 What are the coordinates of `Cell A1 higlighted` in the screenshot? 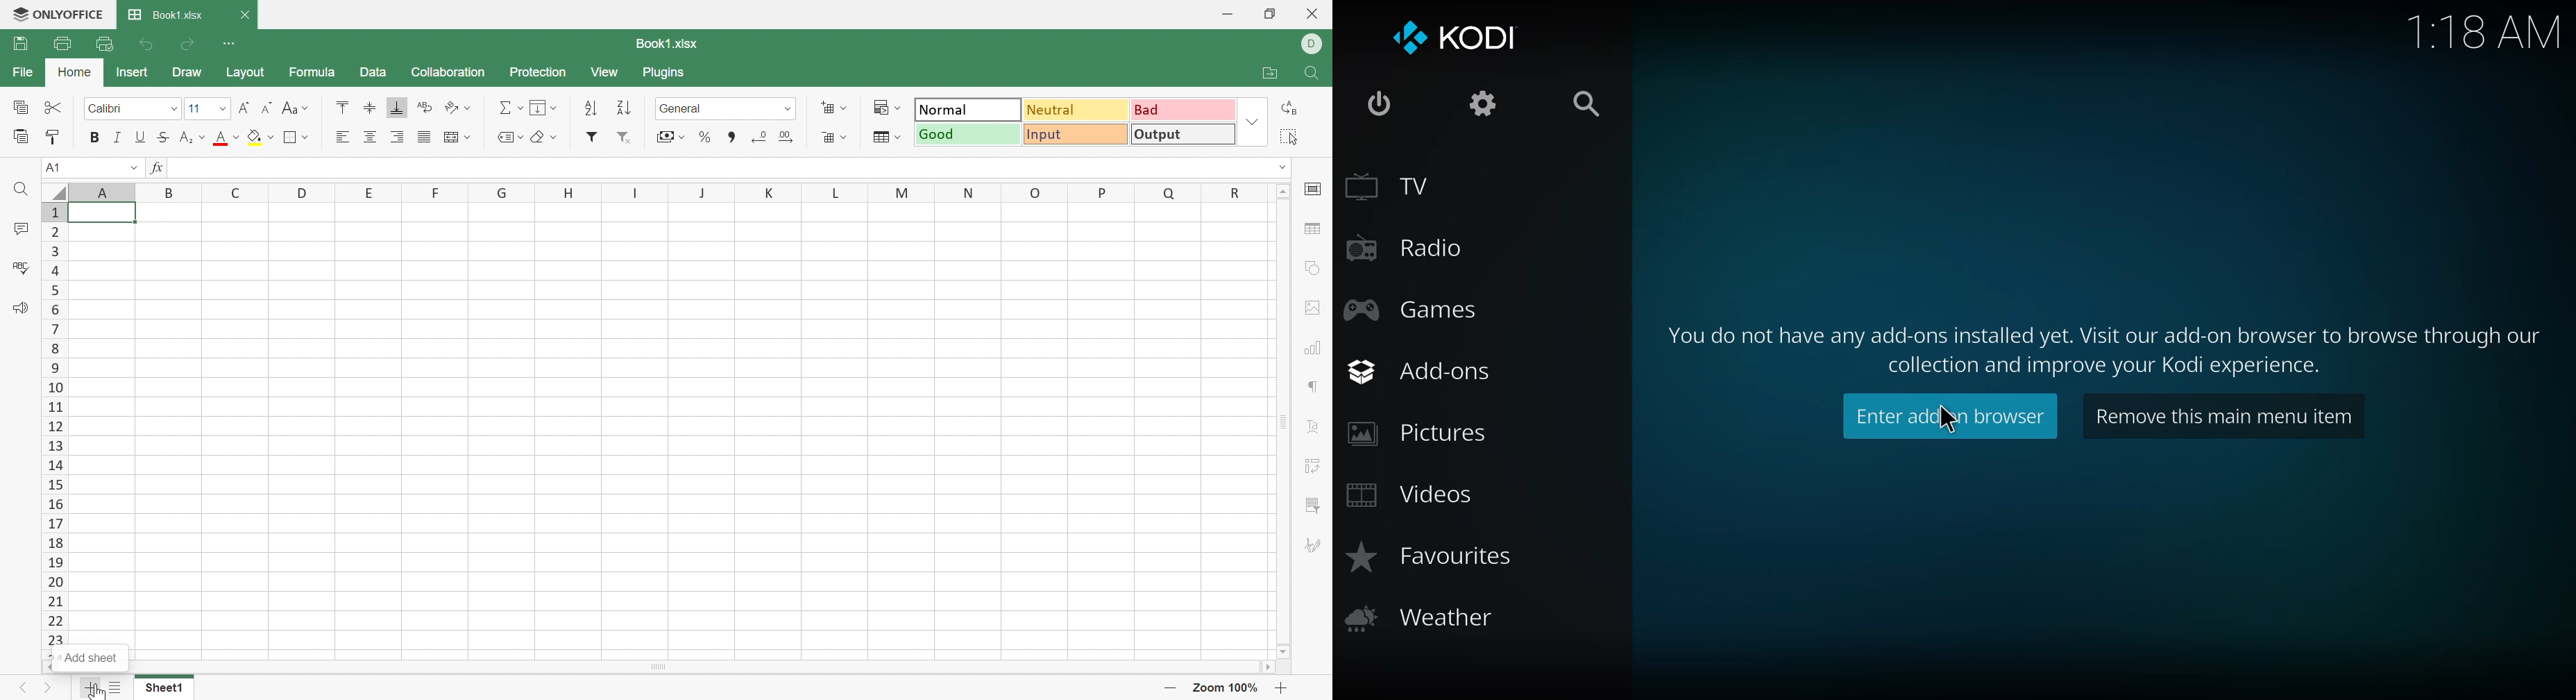 It's located at (107, 214).